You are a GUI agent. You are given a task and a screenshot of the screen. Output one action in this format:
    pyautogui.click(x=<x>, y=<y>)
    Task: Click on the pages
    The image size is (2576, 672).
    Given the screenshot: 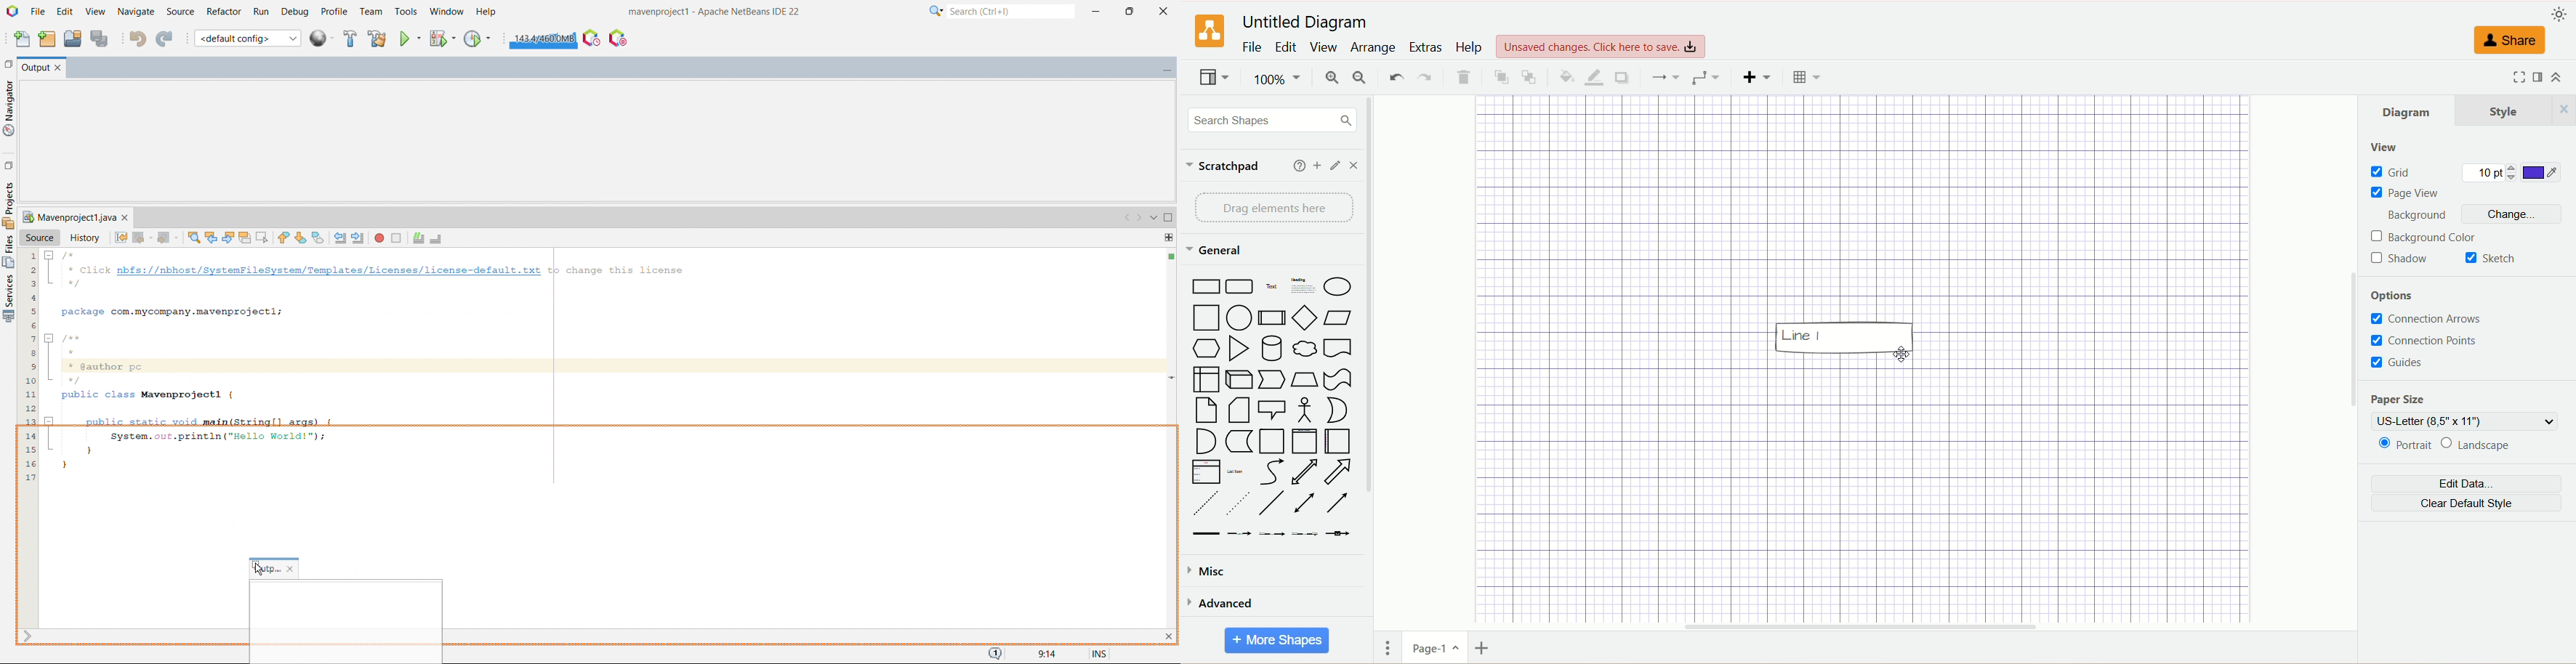 What is the action you would take?
    pyautogui.click(x=1386, y=652)
    